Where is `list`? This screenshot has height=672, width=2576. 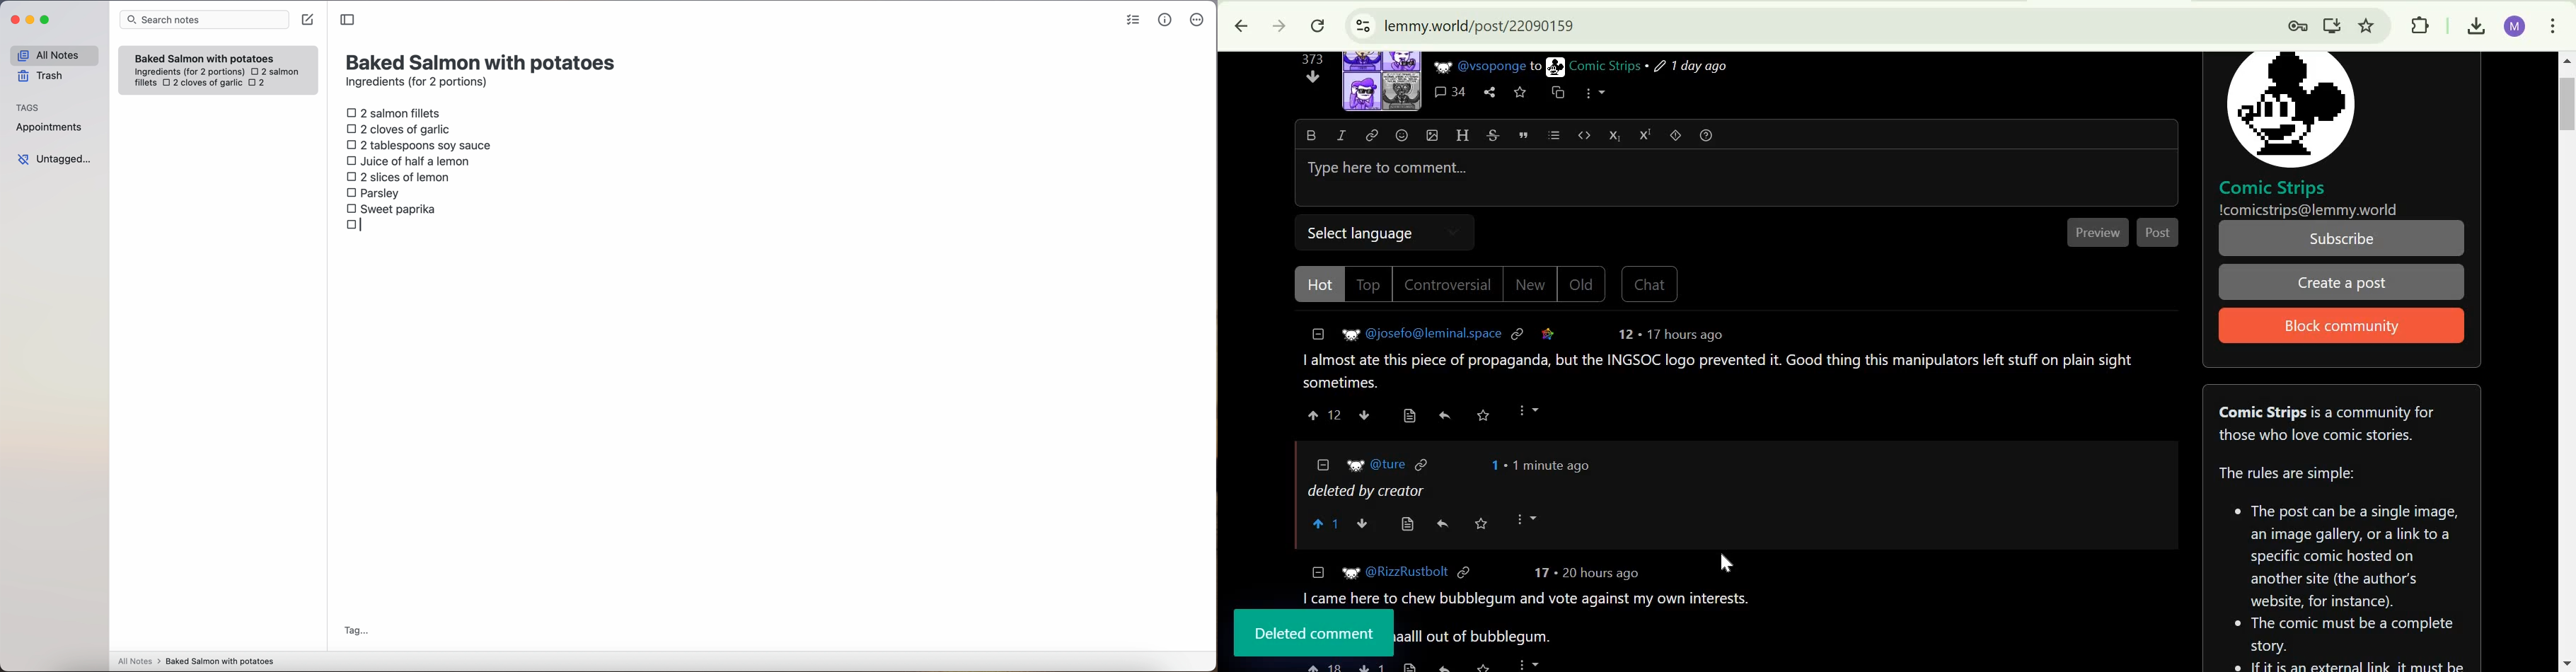
list is located at coordinates (1554, 135).